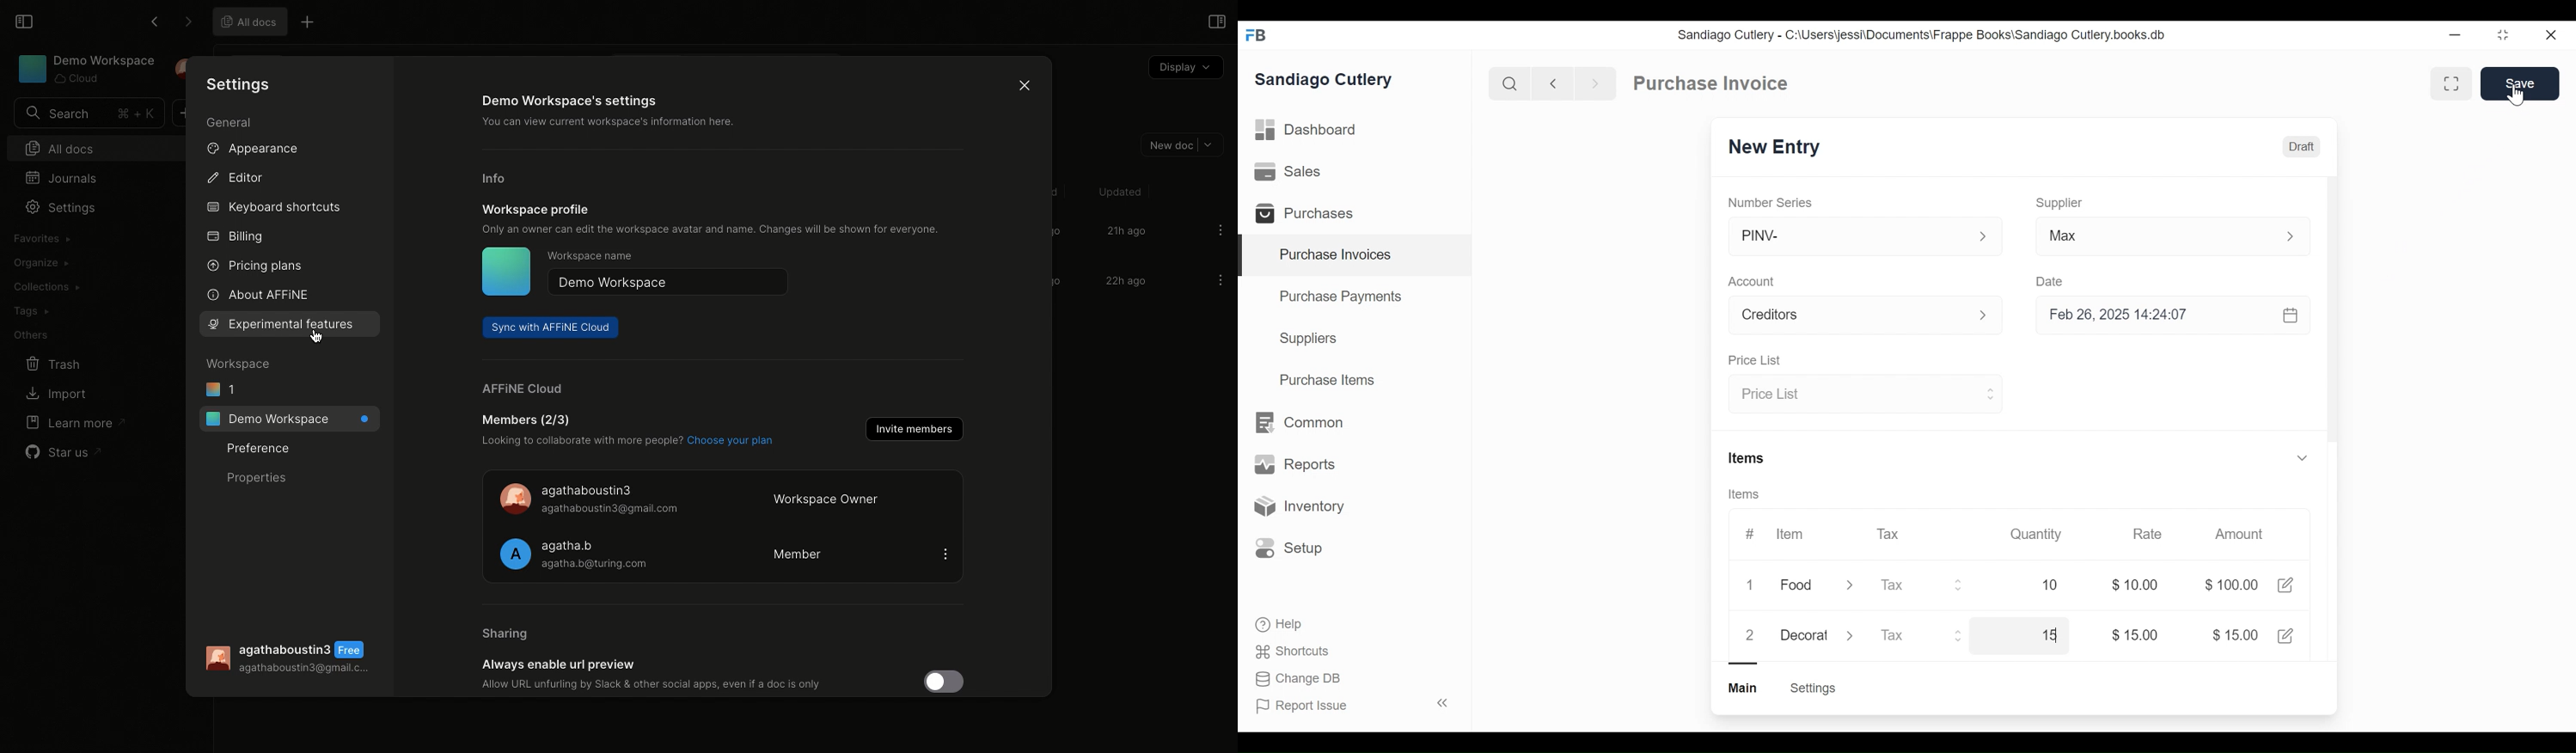 The width and height of the screenshot is (2576, 756). I want to click on Draft, so click(2302, 149).